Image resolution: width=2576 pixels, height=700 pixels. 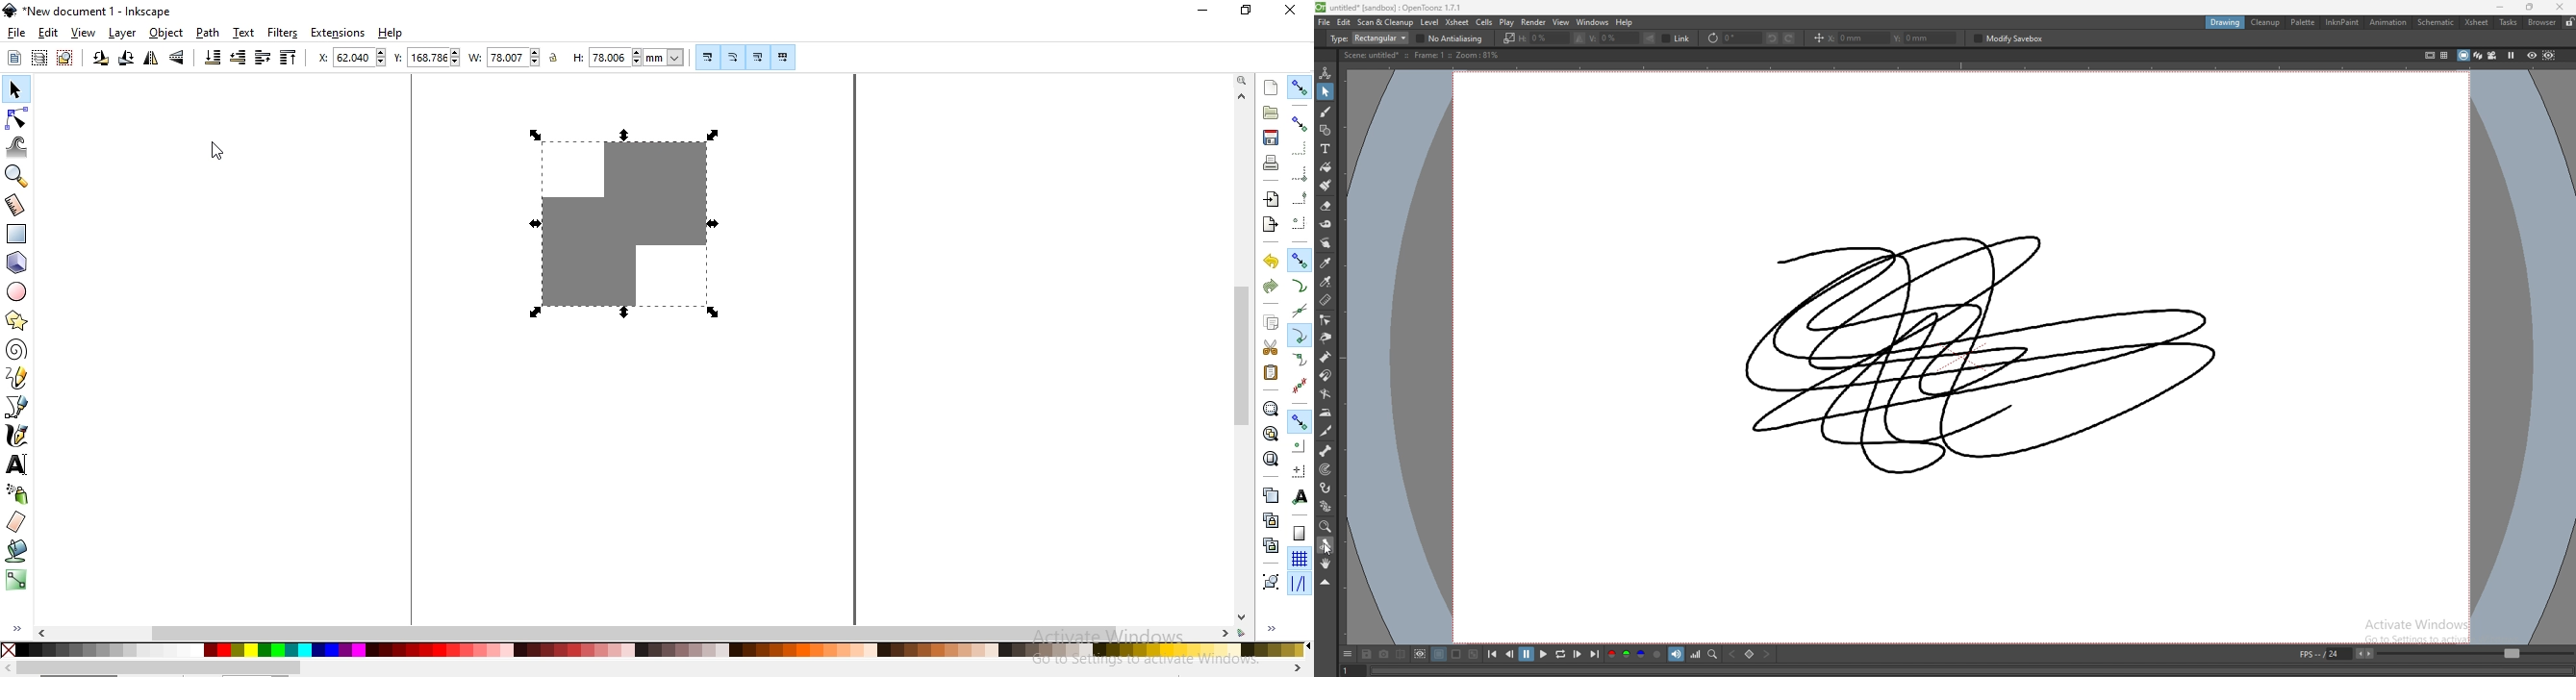 What do you see at coordinates (17, 406) in the screenshot?
I see `create bezier curve and straight lines` at bounding box center [17, 406].